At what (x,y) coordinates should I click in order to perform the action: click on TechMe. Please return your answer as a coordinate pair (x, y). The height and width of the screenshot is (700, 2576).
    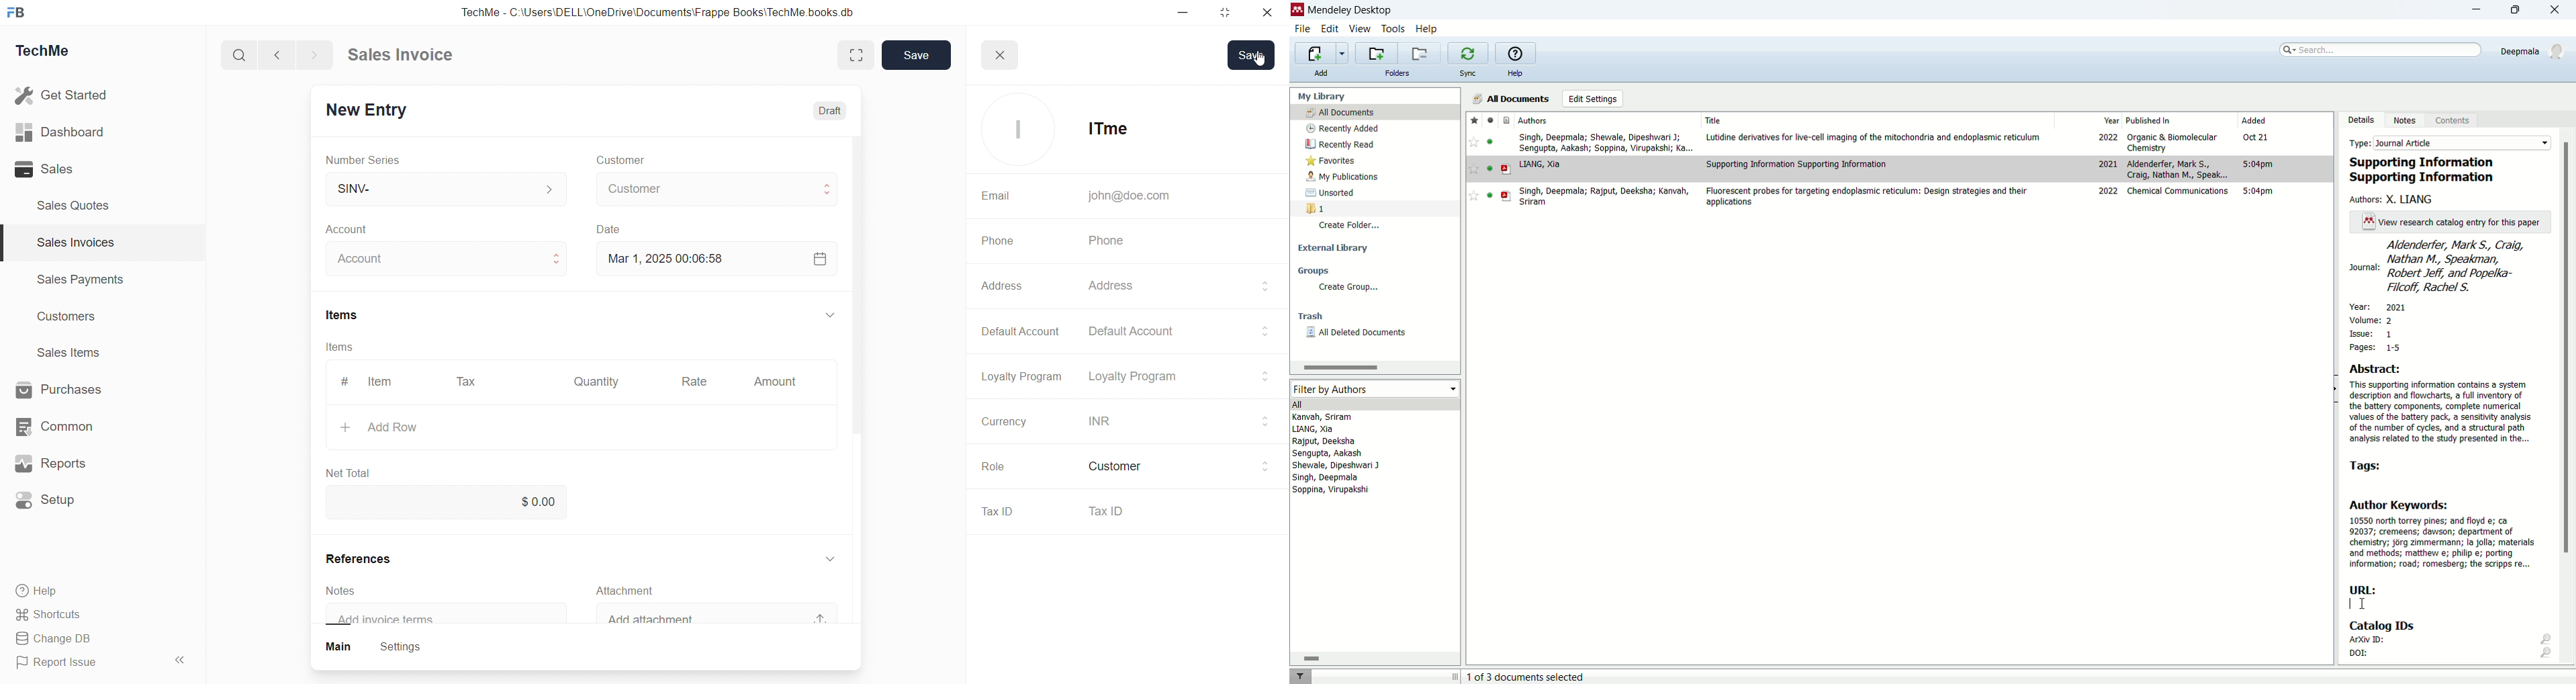
    Looking at the image, I should click on (54, 53).